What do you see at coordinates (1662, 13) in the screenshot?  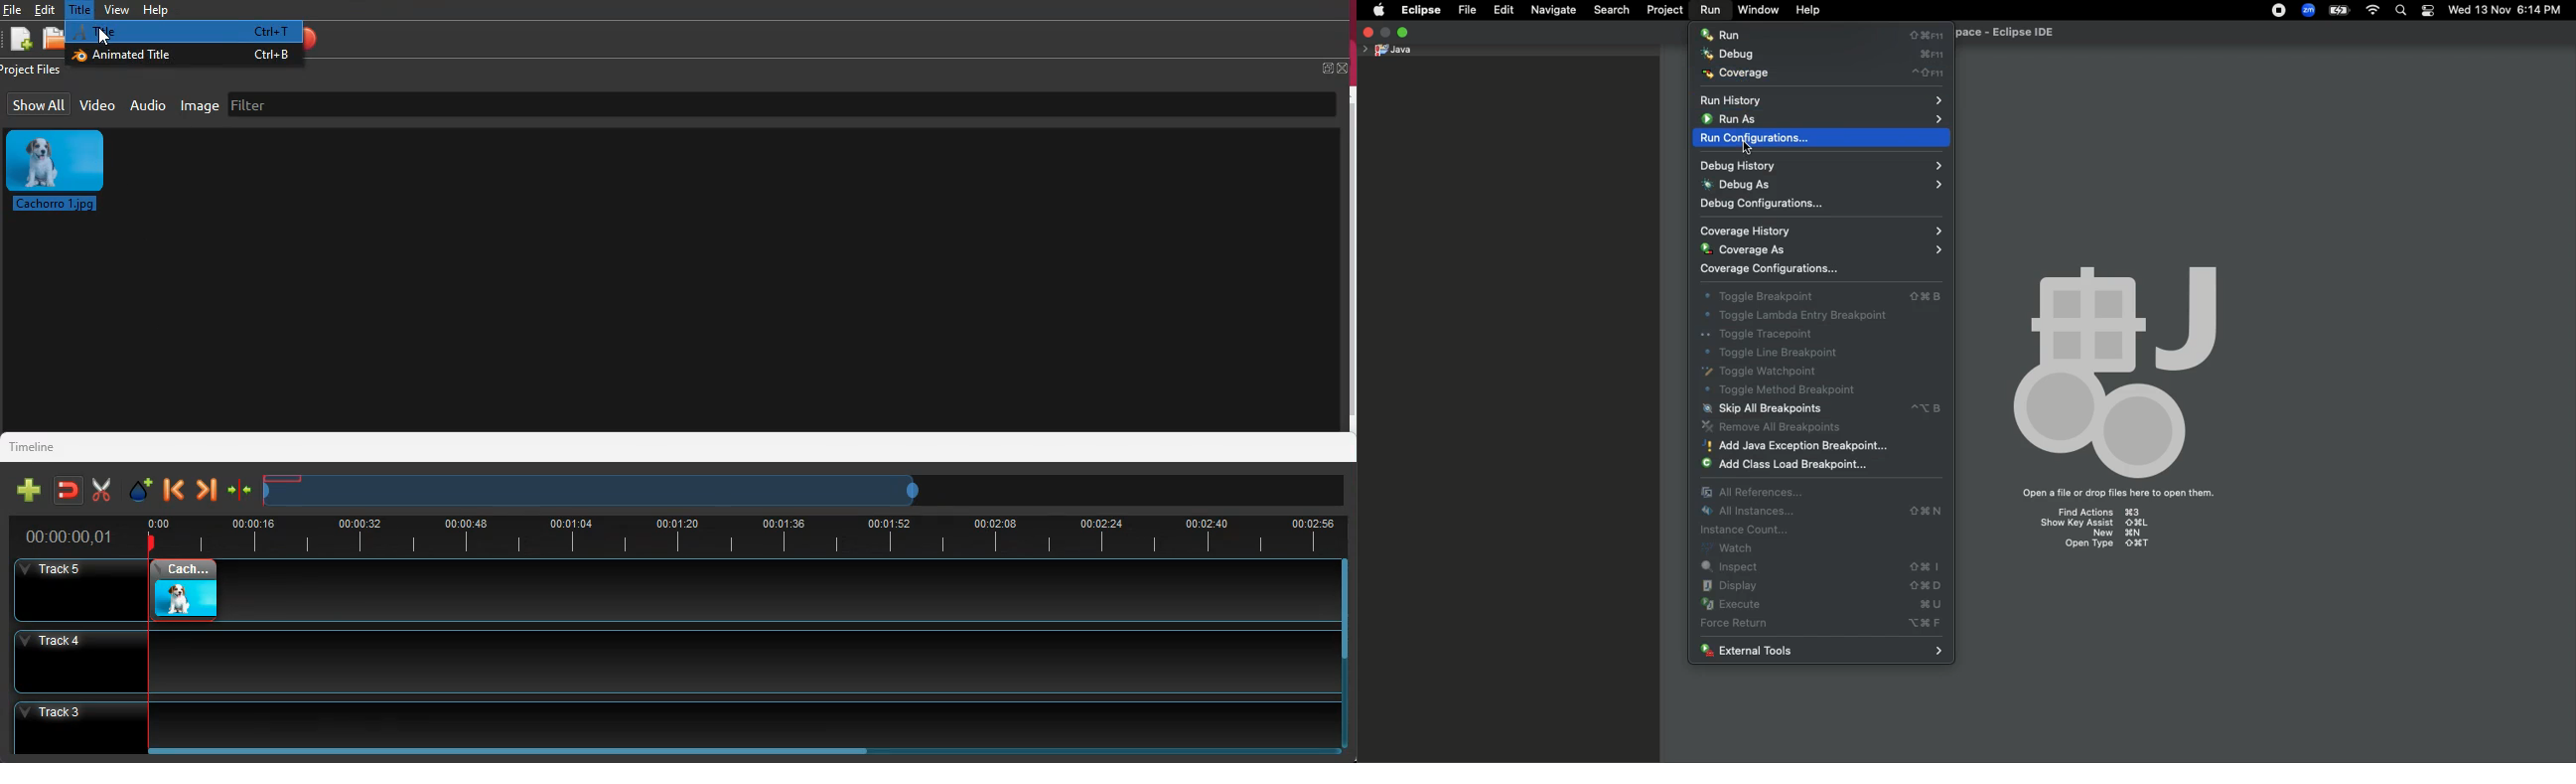 I see `Project` at bounding box center [1662, 13].